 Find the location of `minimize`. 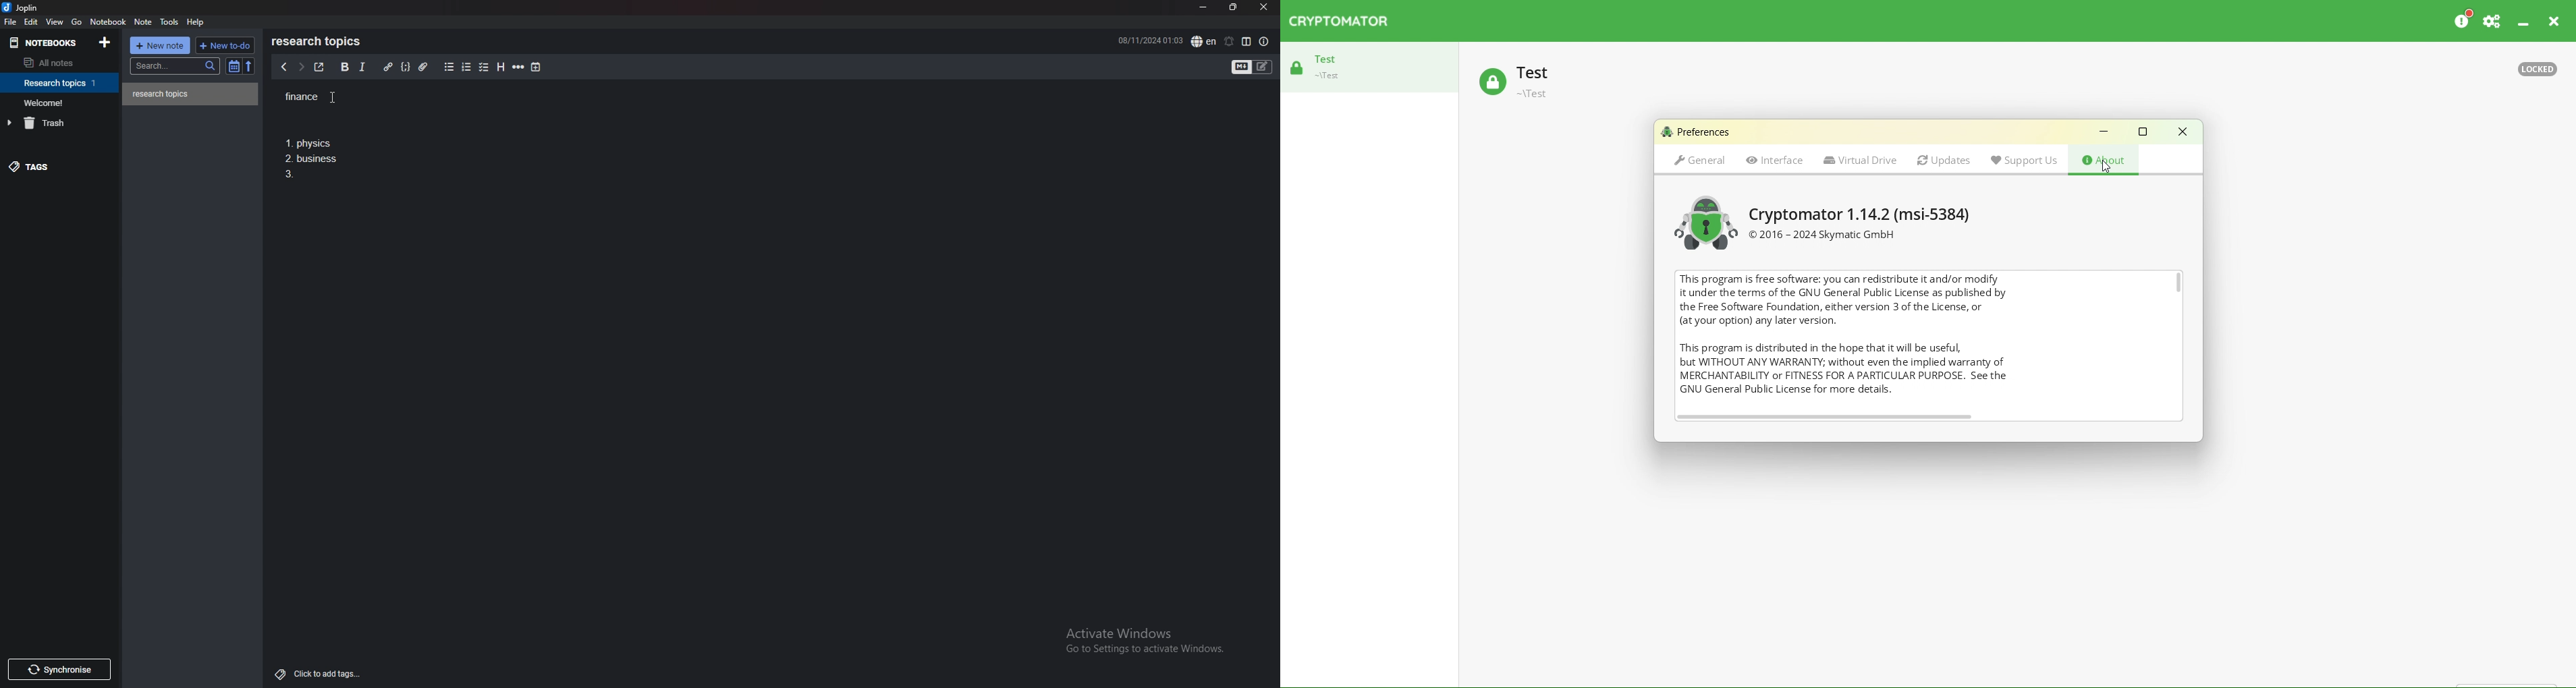

minimize is located at coordinates (1203, 8).